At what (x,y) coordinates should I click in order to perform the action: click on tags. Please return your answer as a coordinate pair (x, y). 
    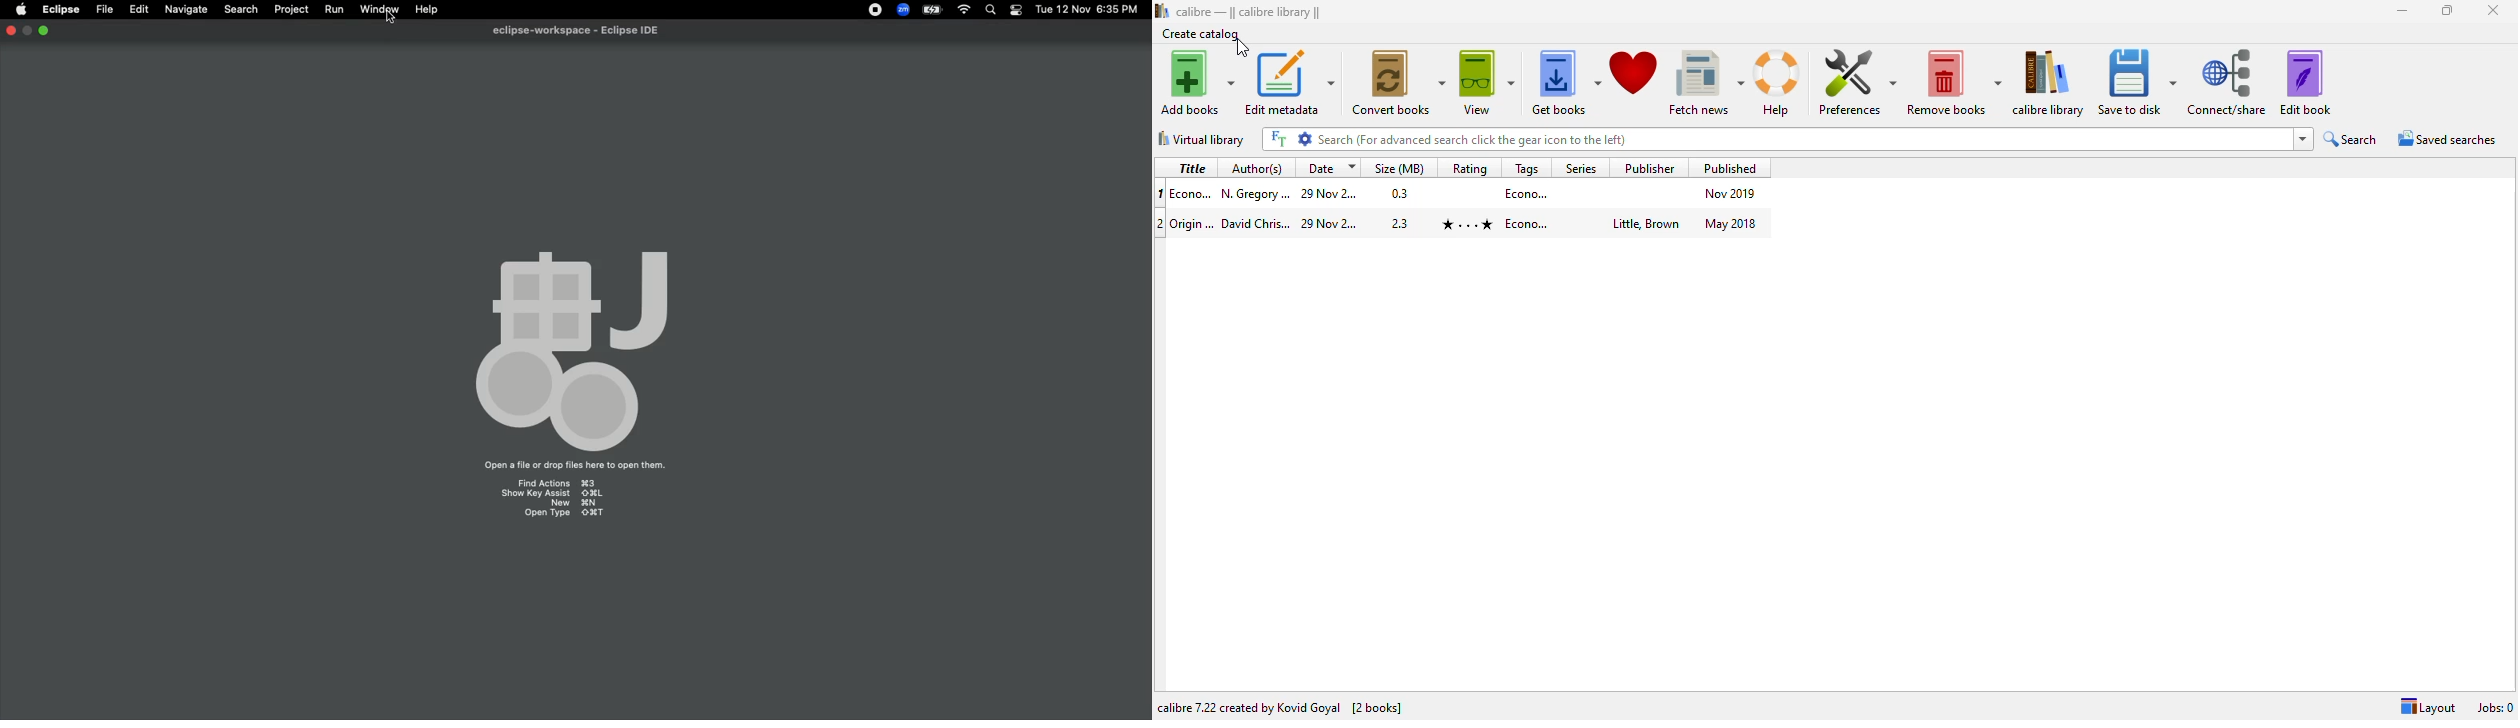
    Looking at the image, I should click on (1528, 168).